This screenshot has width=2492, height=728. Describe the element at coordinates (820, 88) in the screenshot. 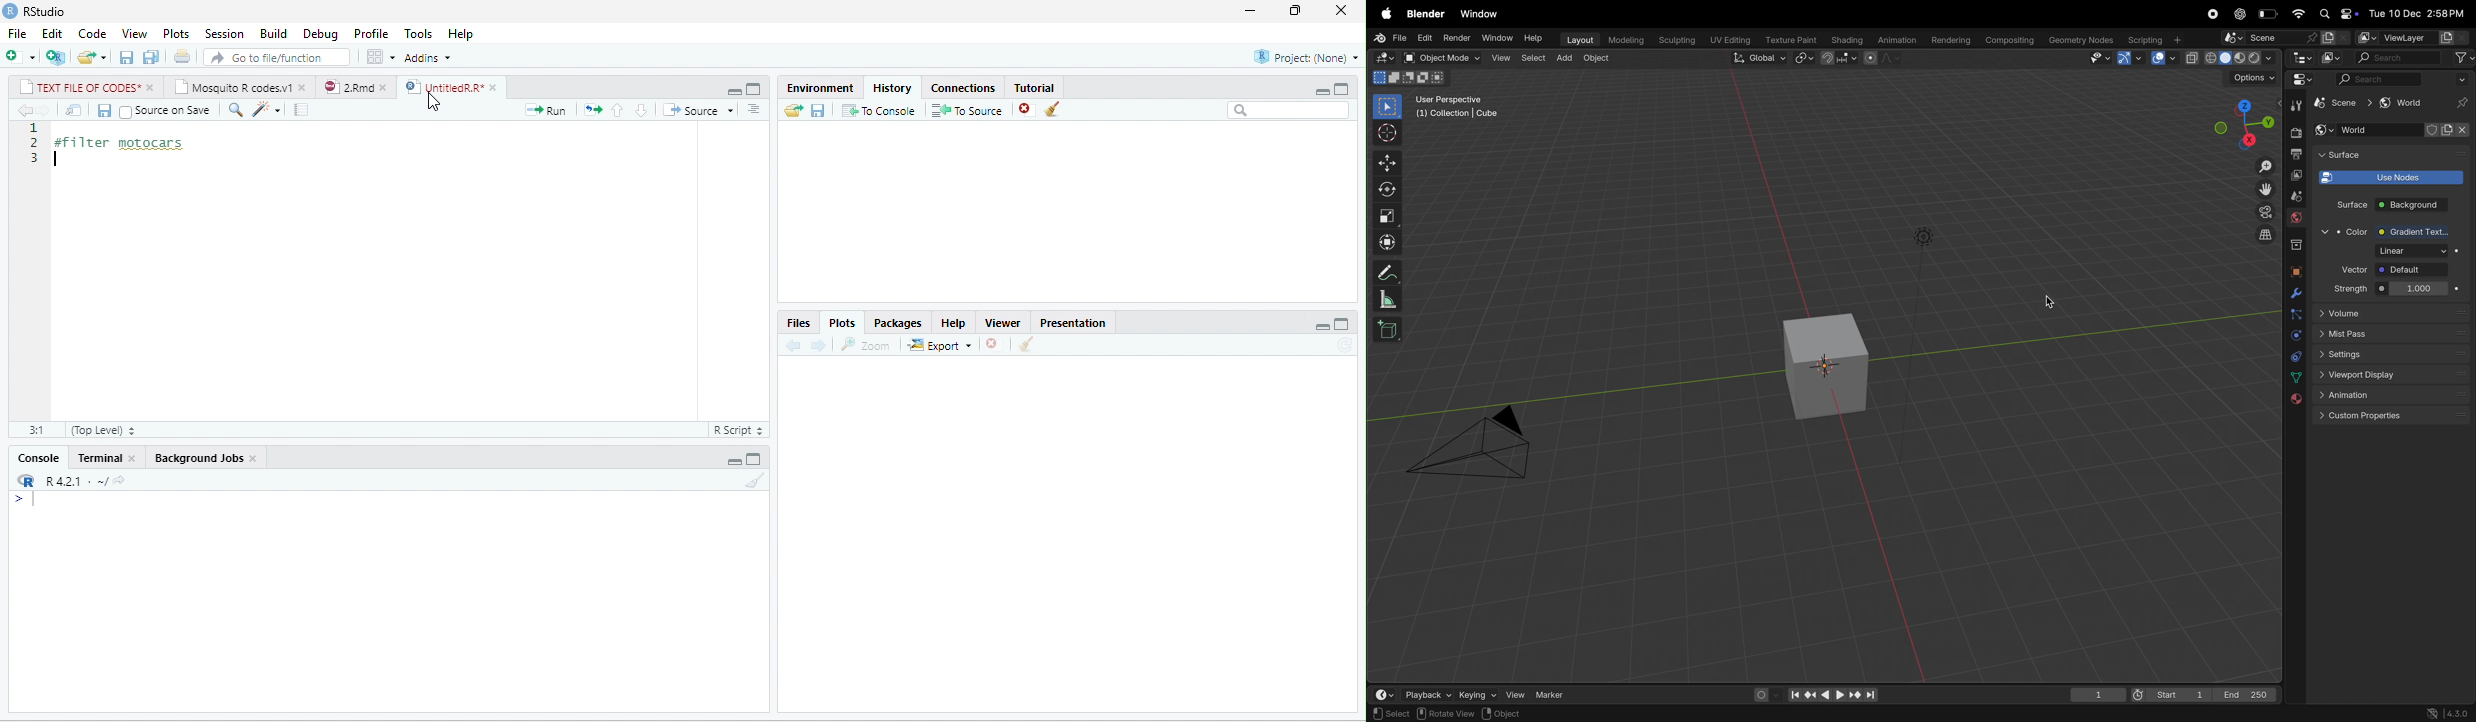

I see `Environment` at that location.